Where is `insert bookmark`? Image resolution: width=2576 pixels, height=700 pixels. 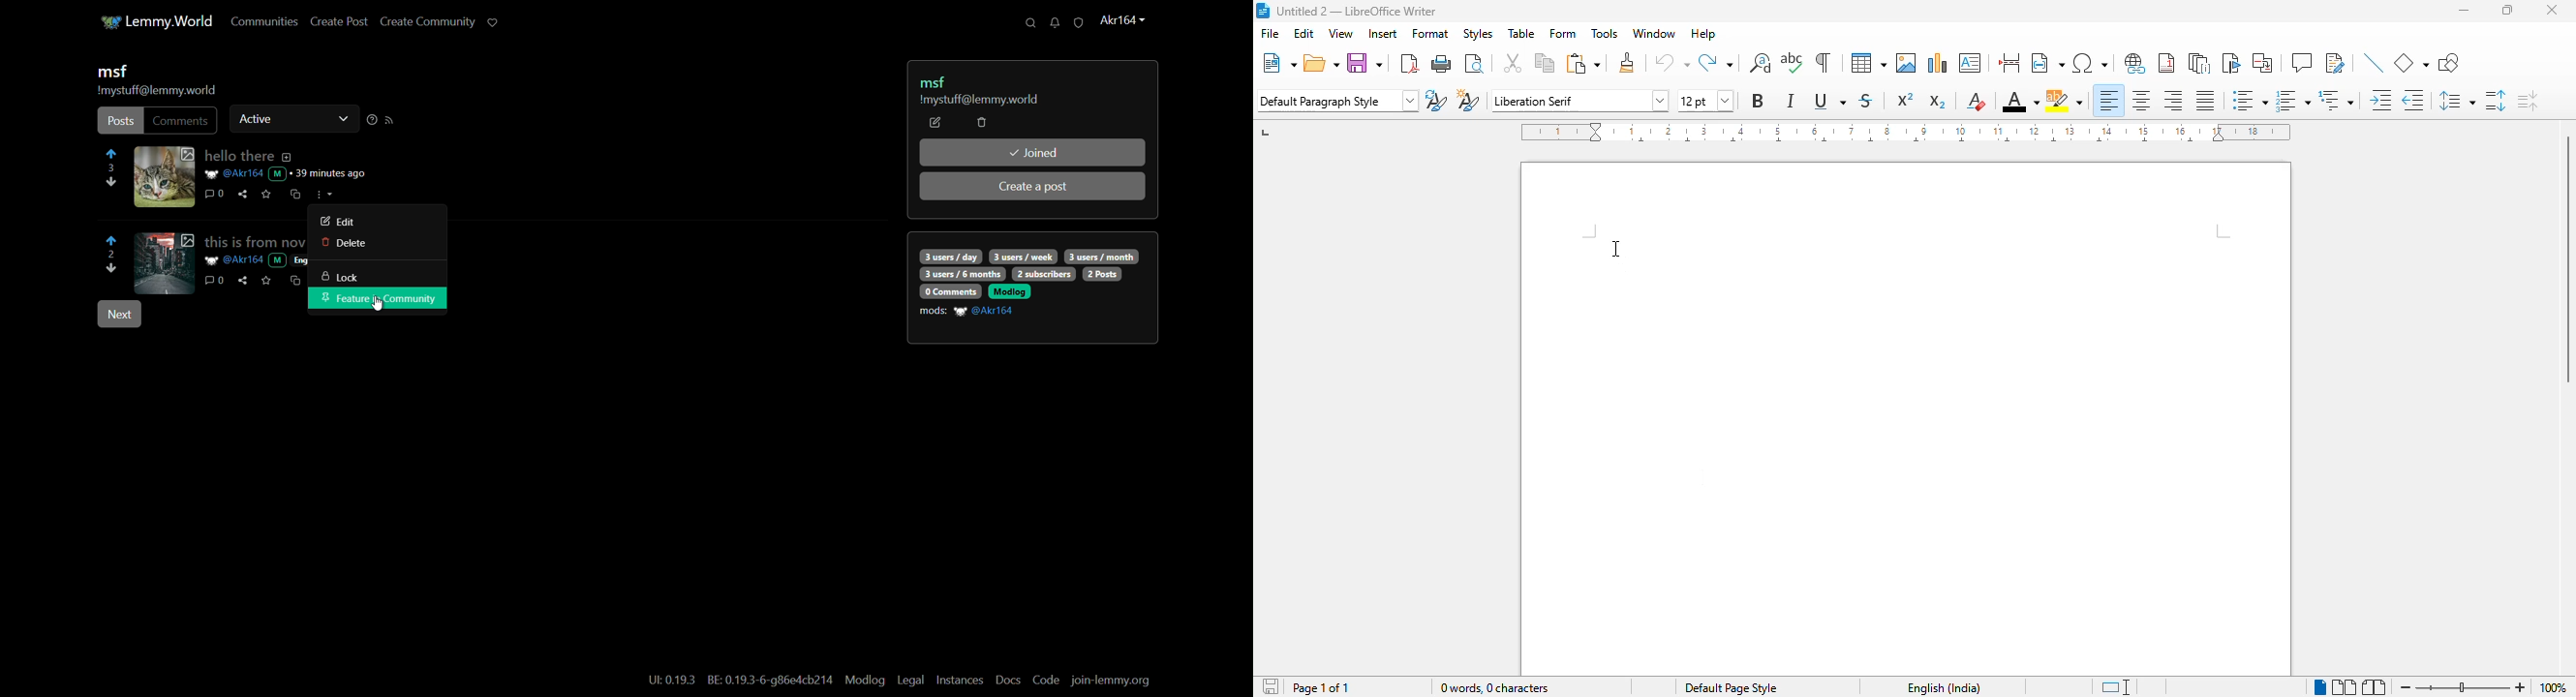
insert bookmark is located at coordinates (2231, 63).